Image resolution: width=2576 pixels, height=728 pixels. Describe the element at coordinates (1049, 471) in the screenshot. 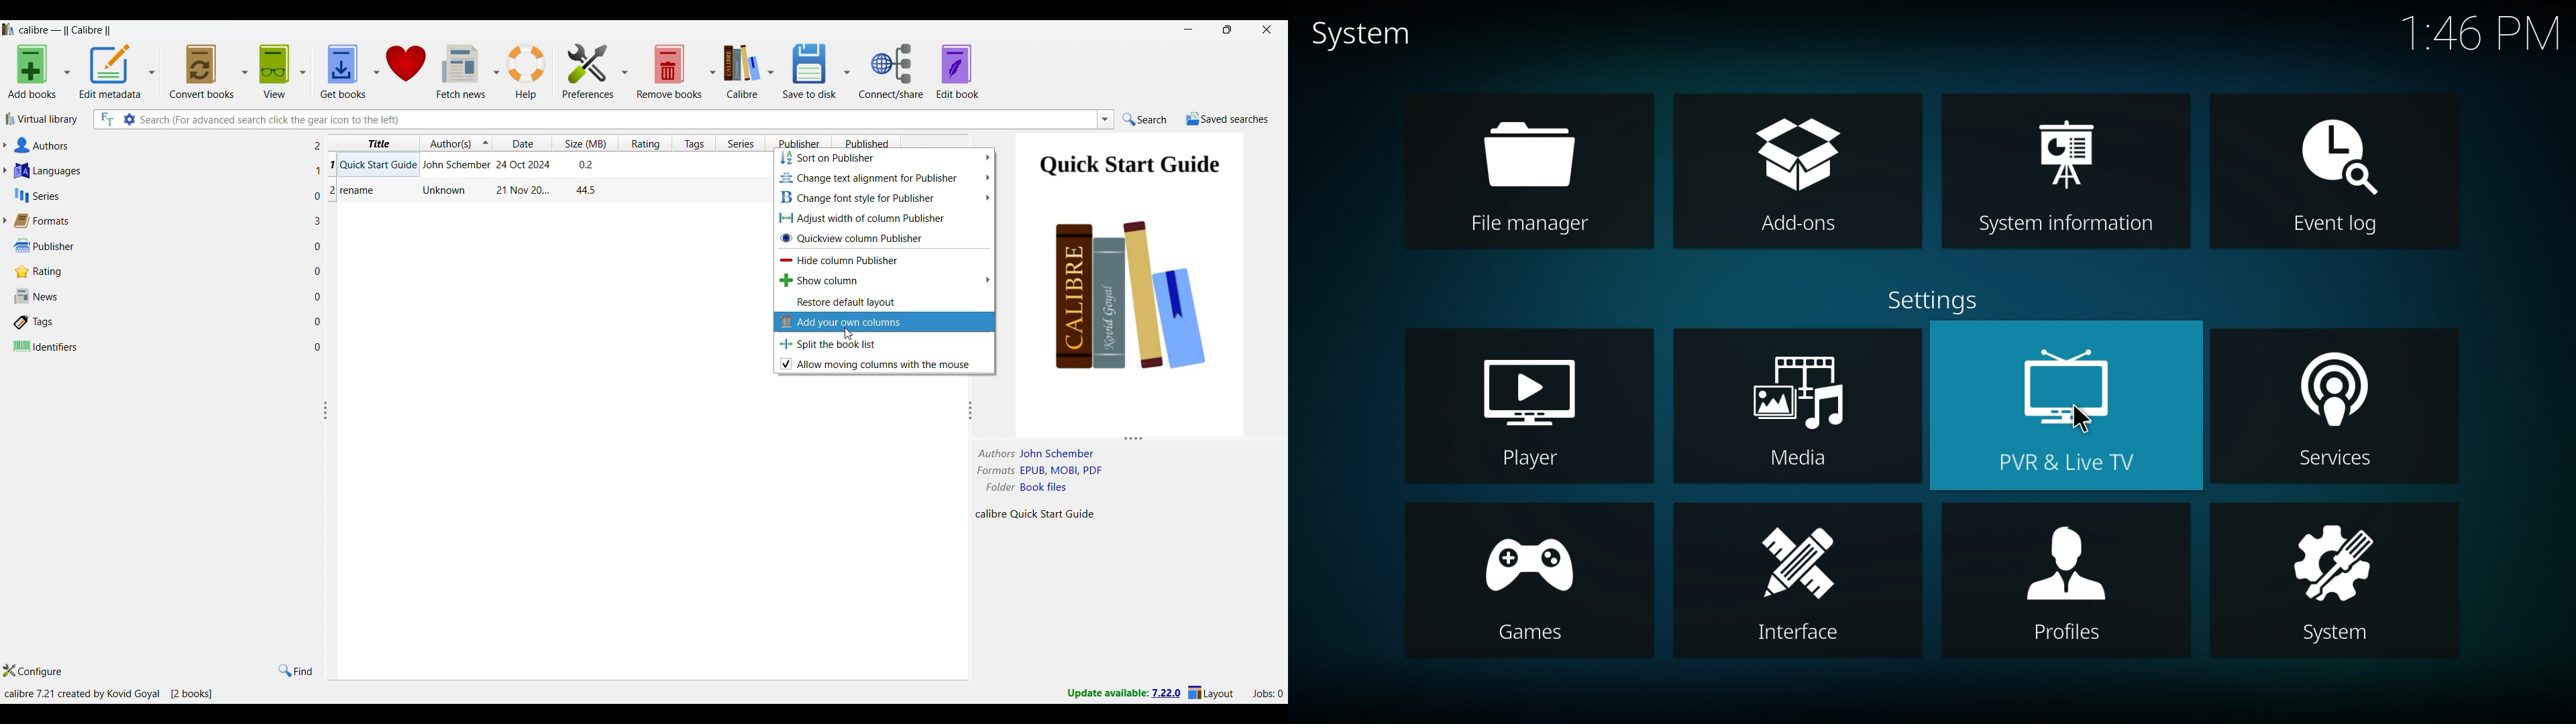

I see `Book formats` at that location.